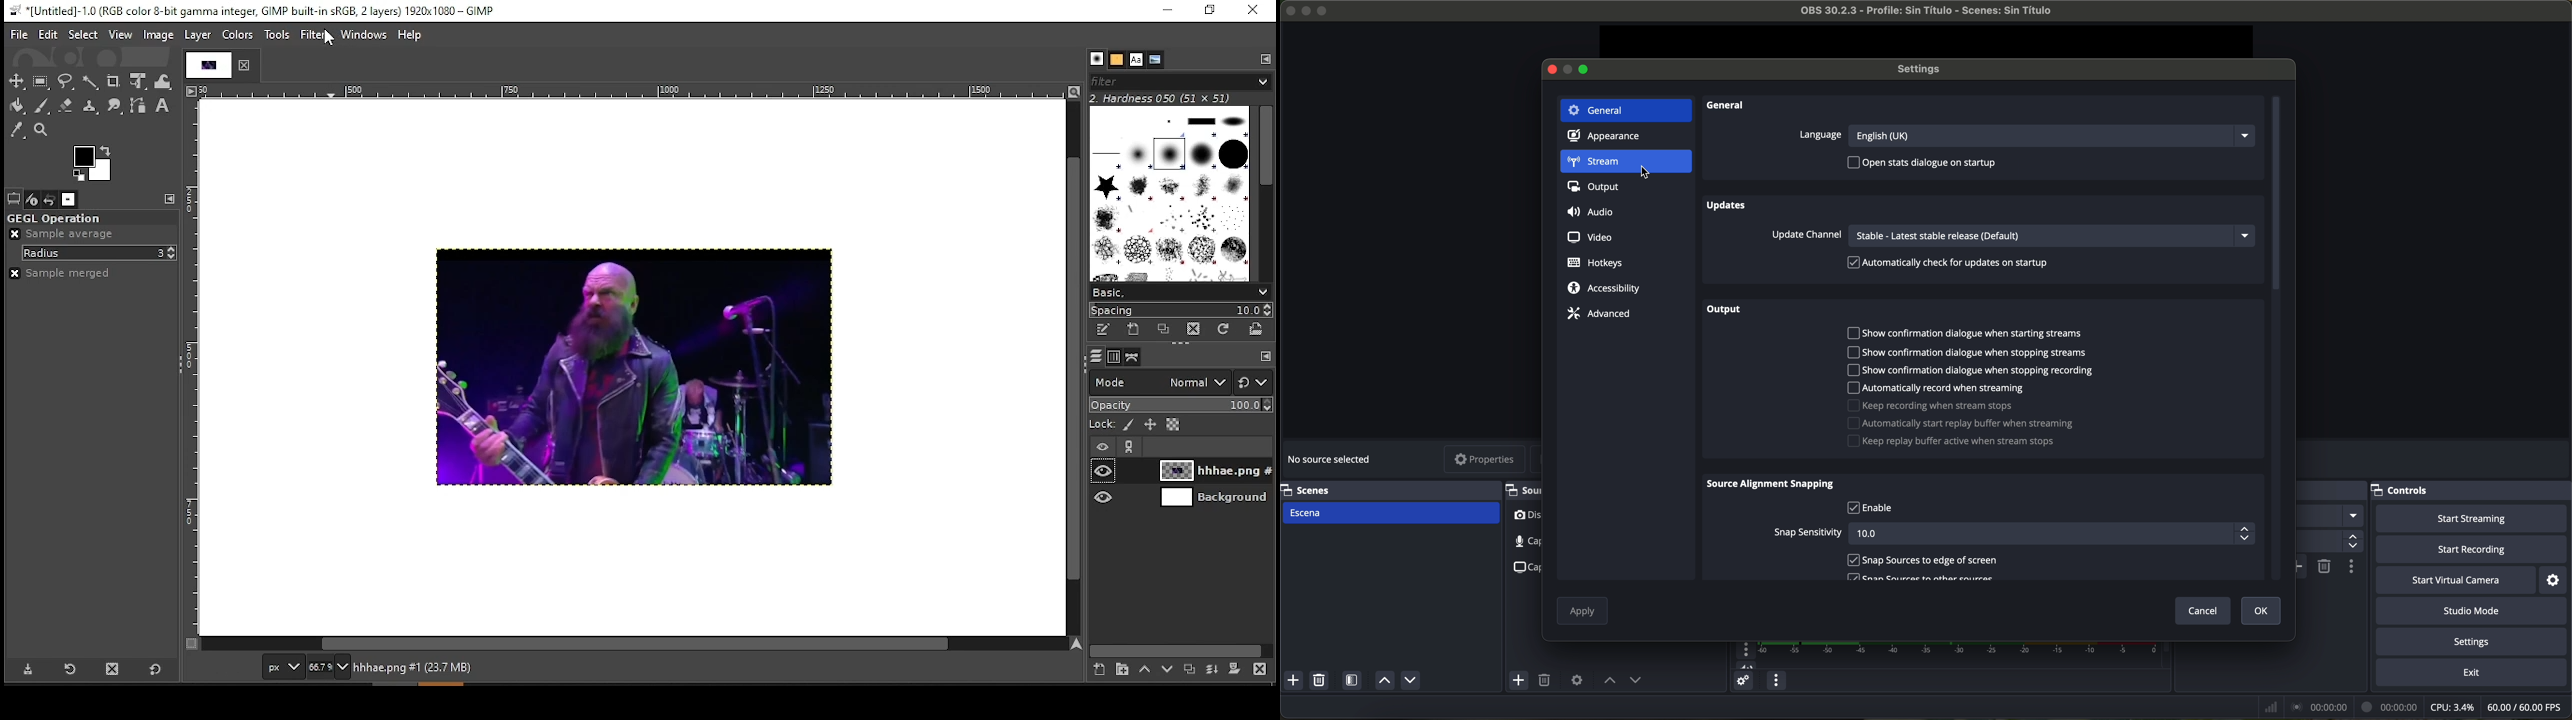 The width and height of the screenshot is (2576, 728). Describe the element at coordinates (1626, 109) in the screenshot. I see `general` at that location.